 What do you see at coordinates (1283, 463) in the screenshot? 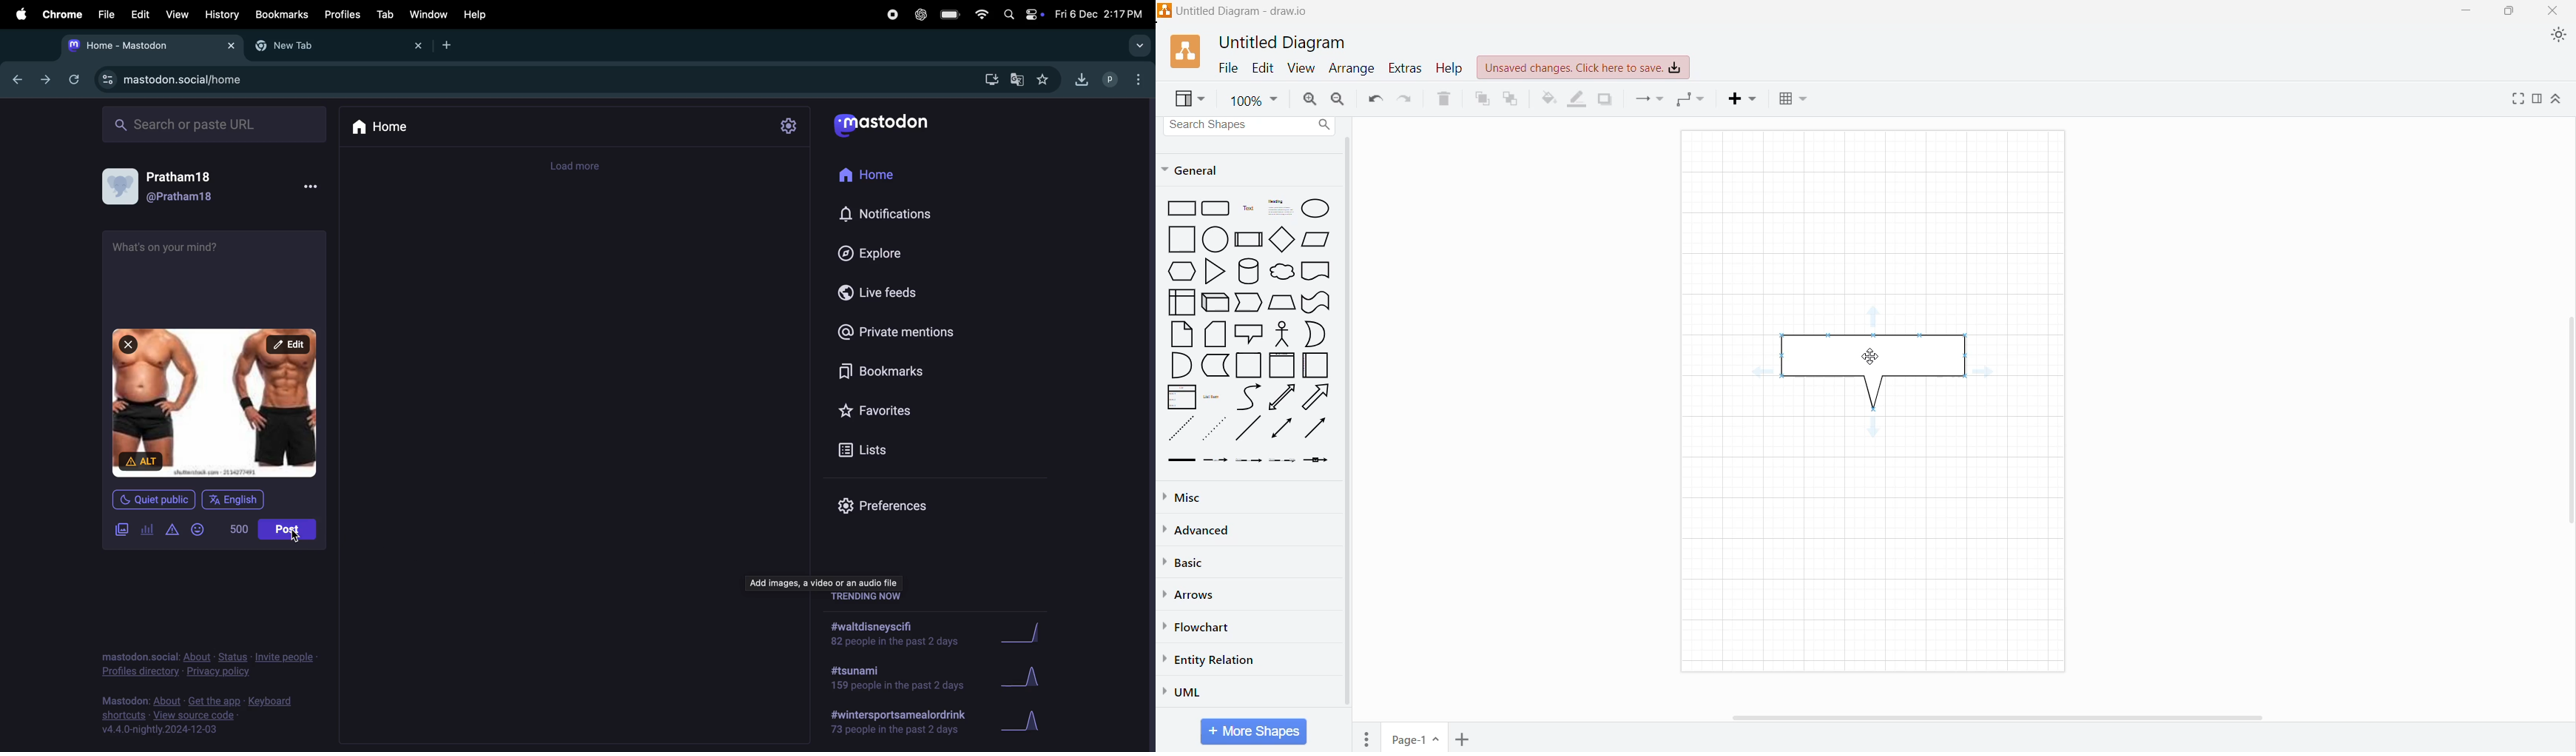
I see `Dotted Arrow ` at bounding box center [1283, 463].